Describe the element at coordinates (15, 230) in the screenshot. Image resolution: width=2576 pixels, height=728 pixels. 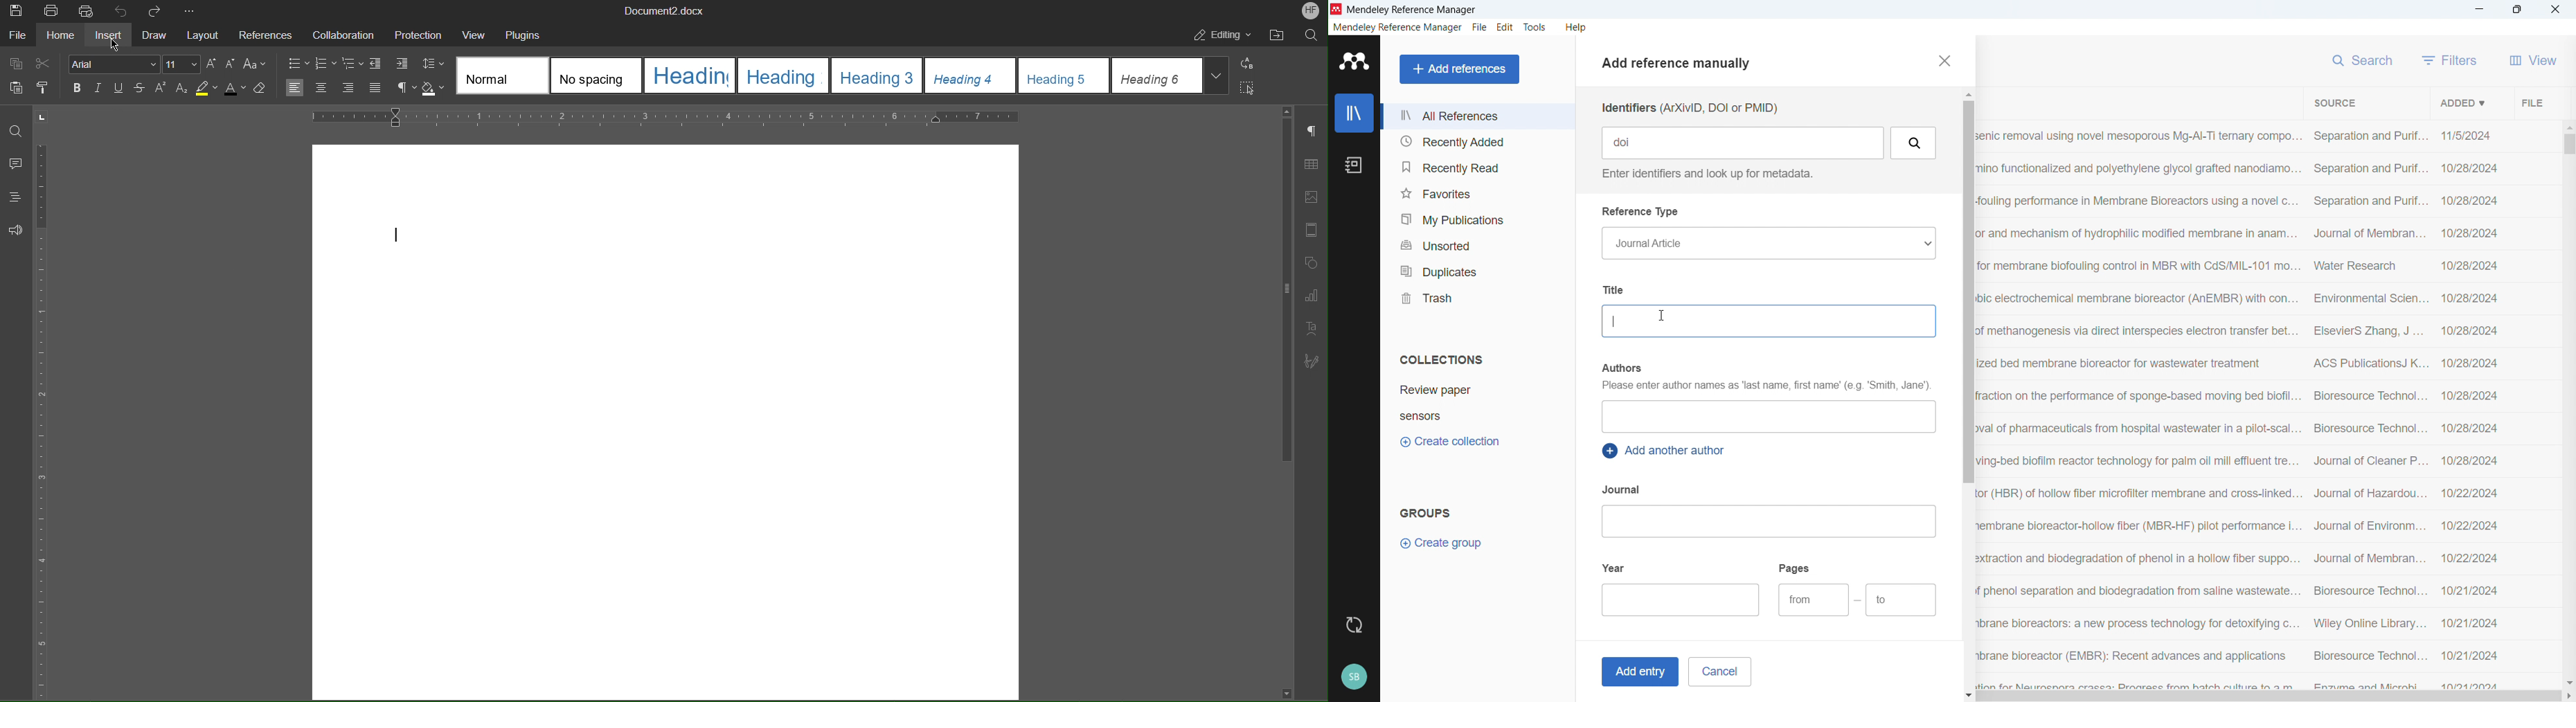
I see `Feedback and Support` at that location.